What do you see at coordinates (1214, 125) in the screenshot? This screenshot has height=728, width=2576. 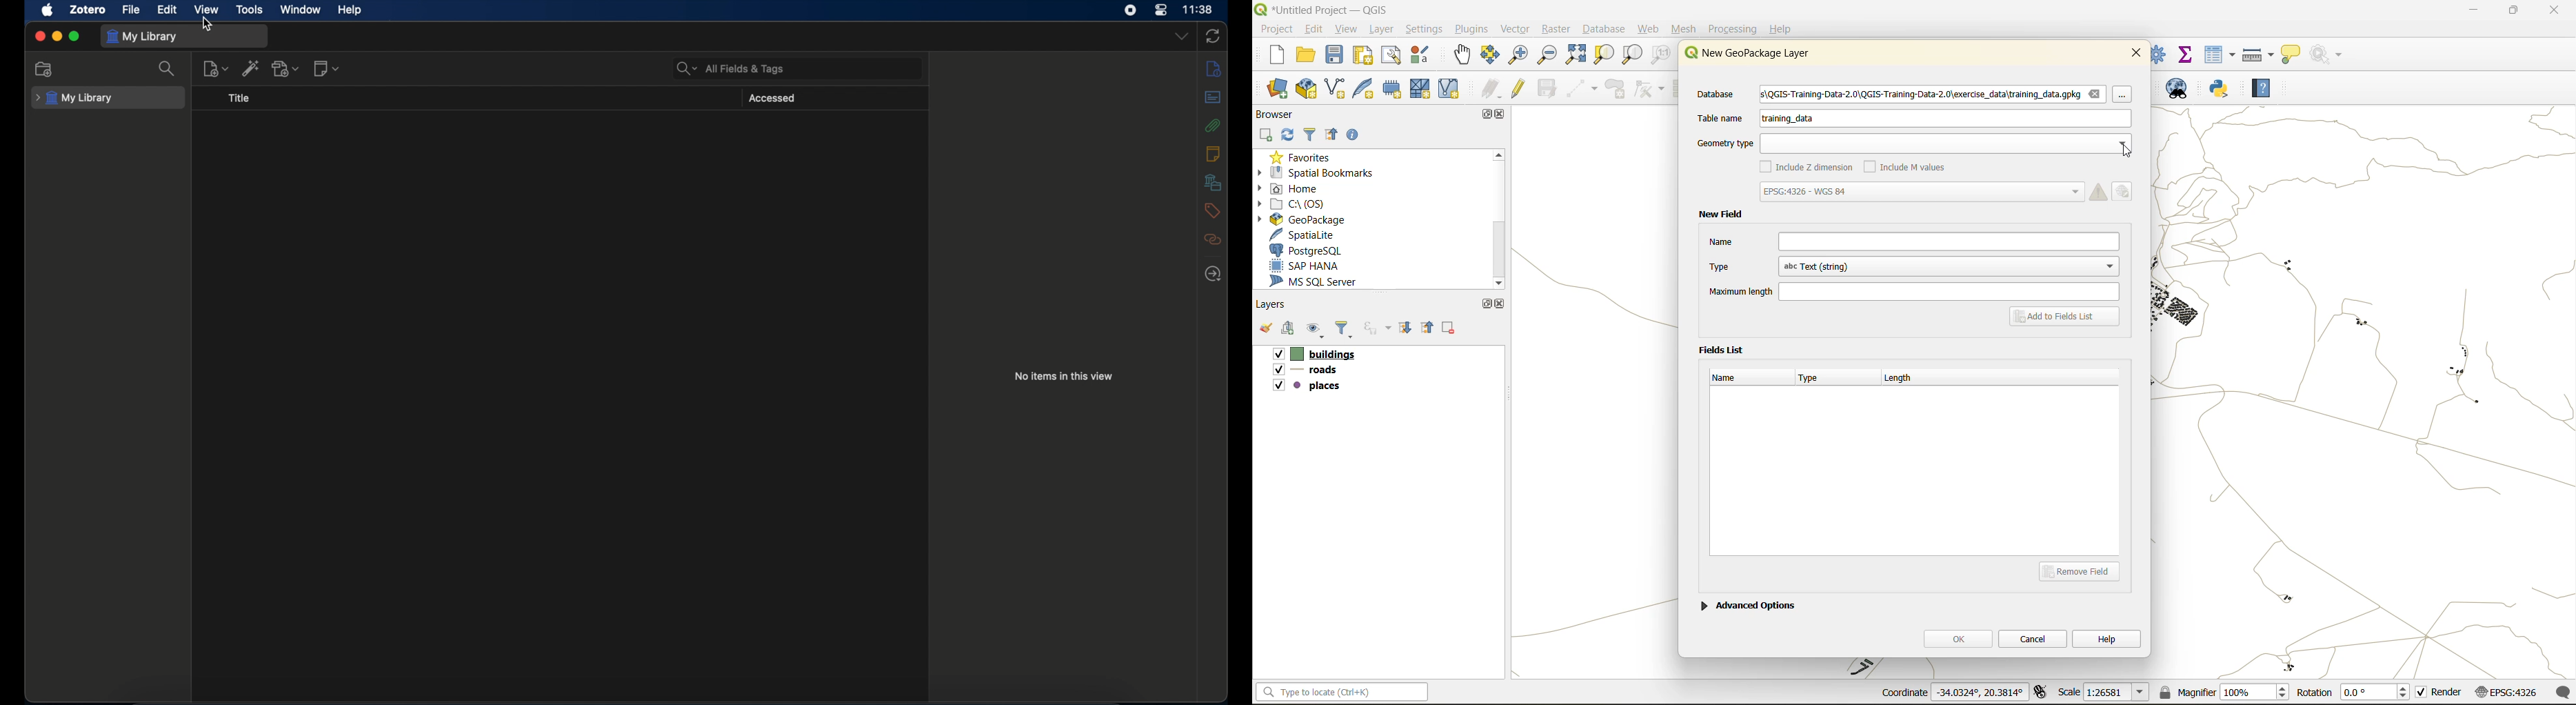 I see `attachments` at bounding box center [1214, 125].